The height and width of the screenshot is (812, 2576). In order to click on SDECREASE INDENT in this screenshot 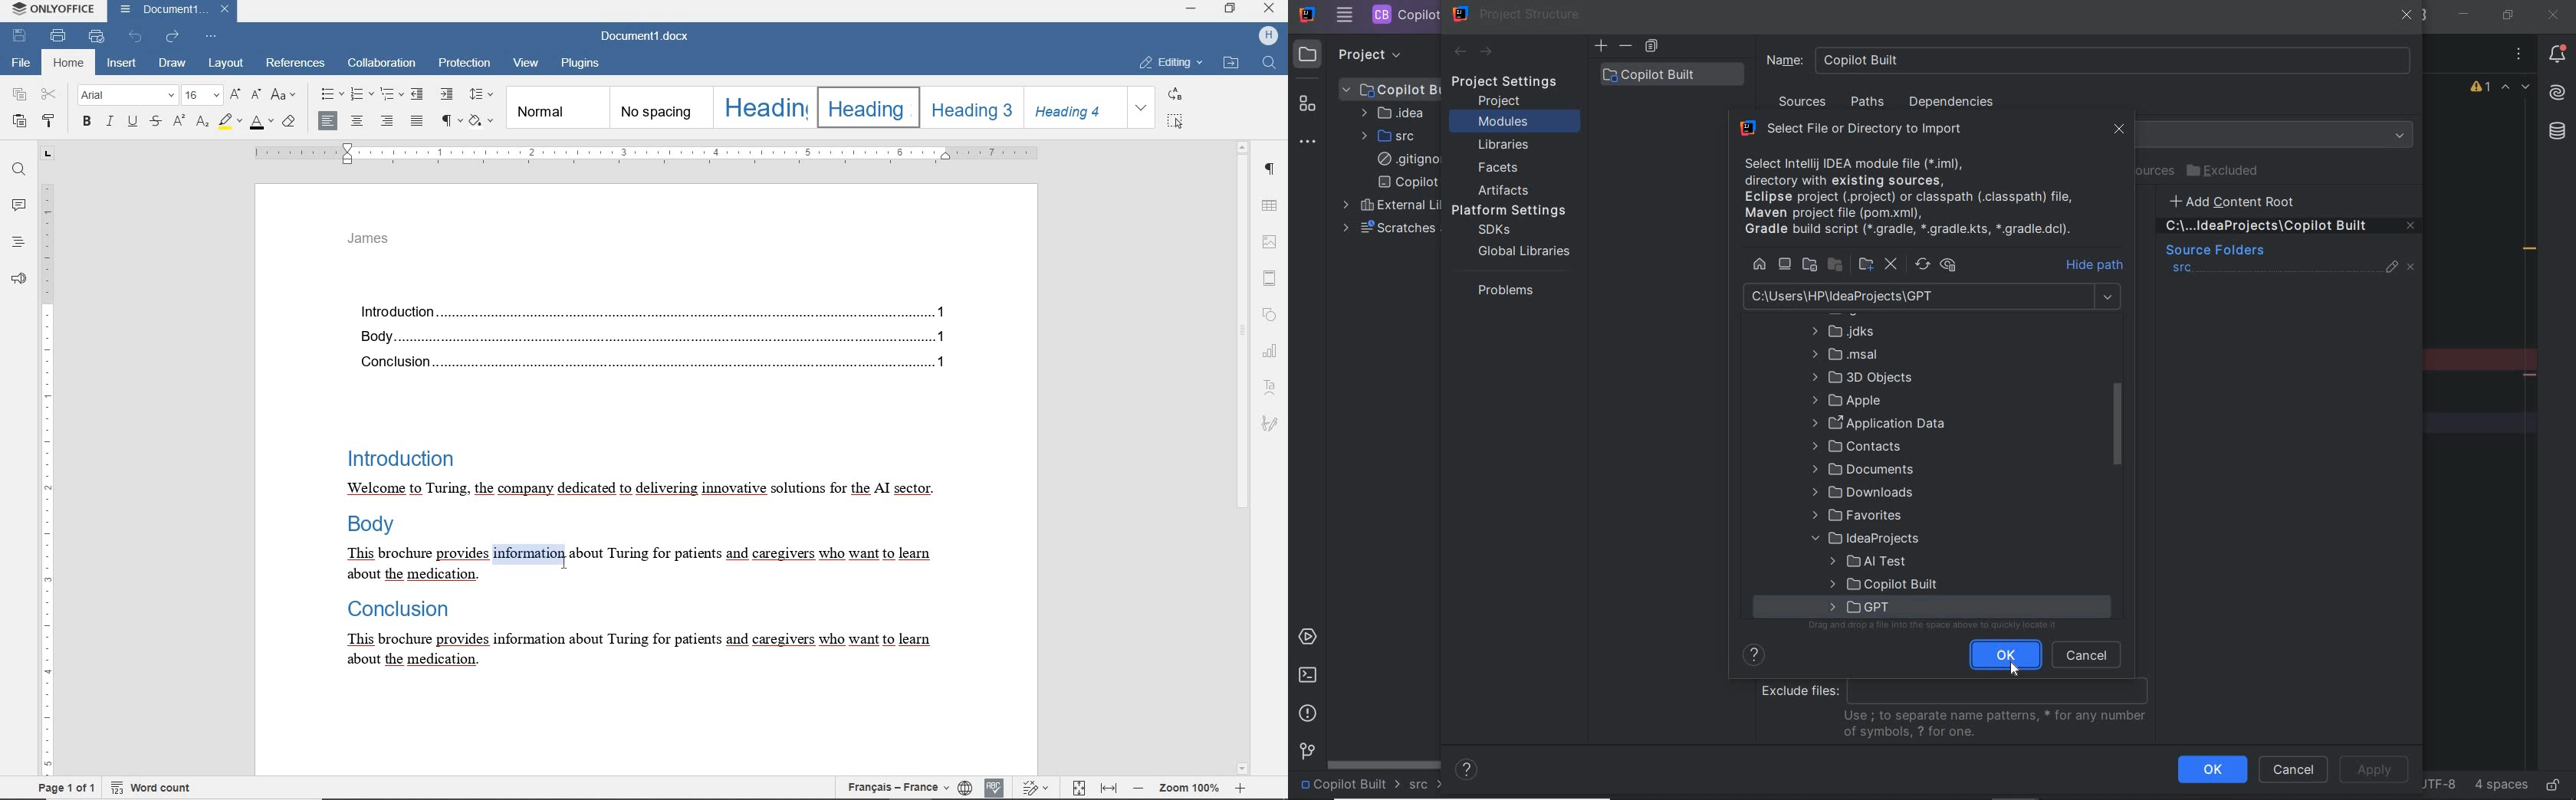, I will do `click(392, 96)`.